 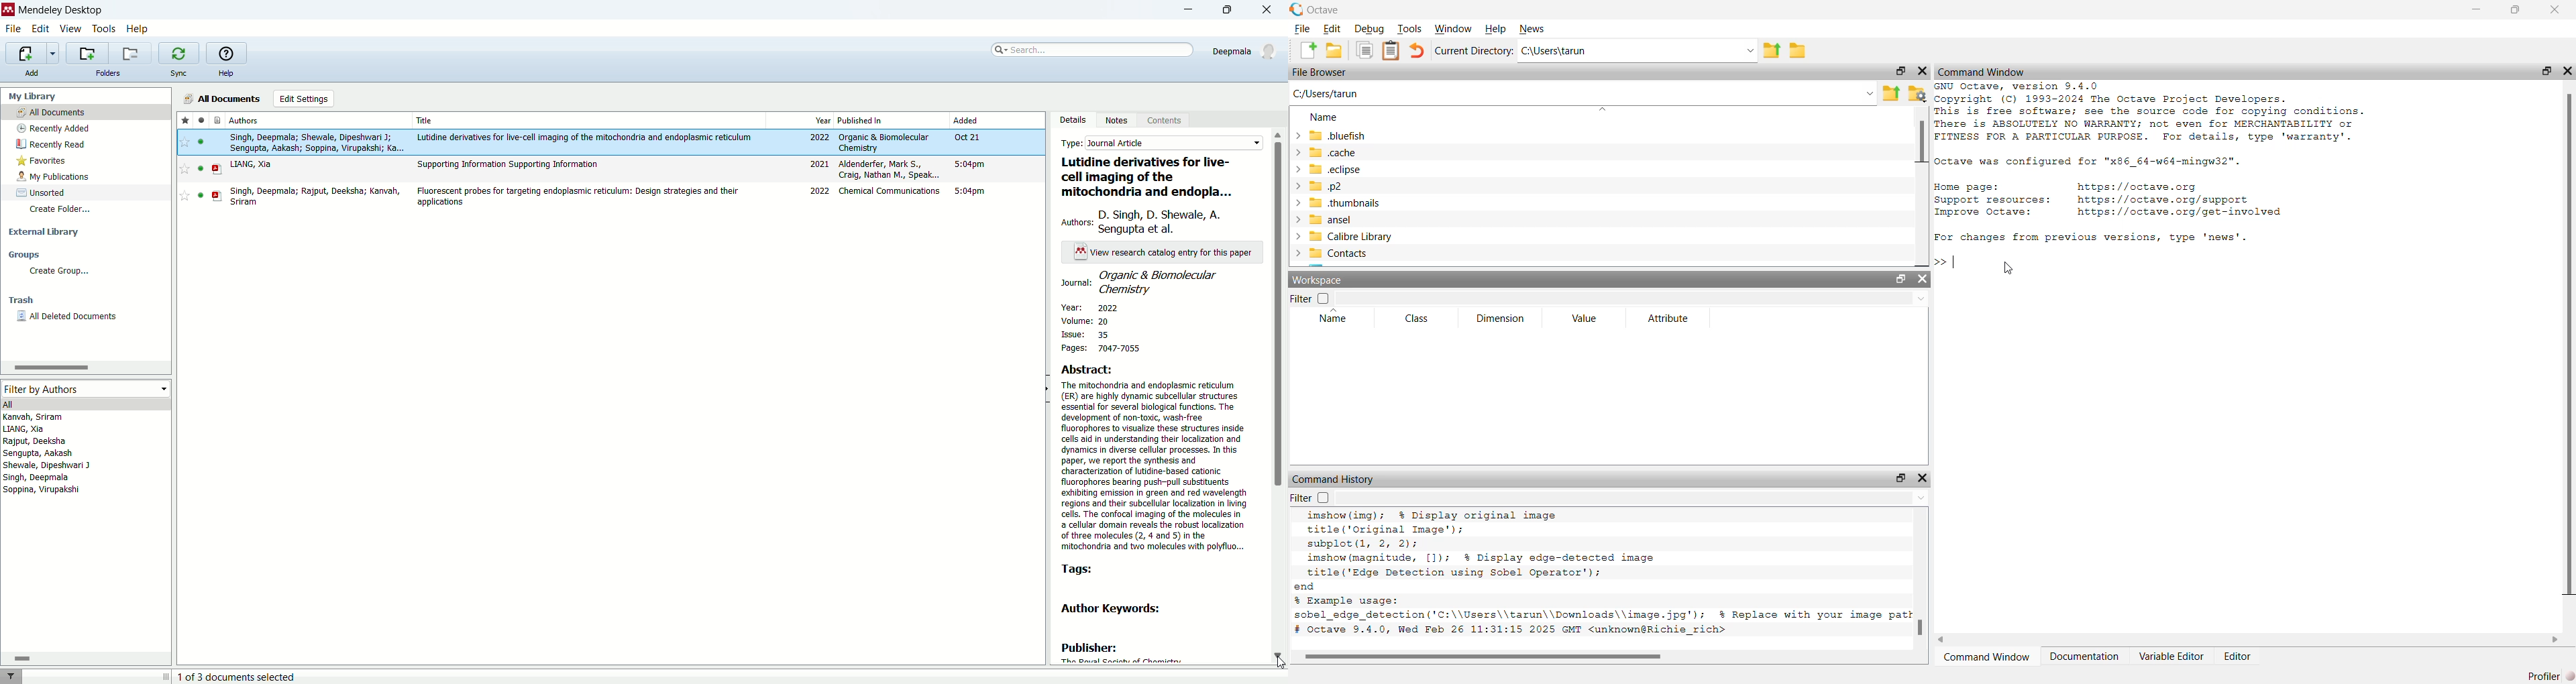 What do you see at coordinates (185, 142) in the screenshot?
I see `favorite` at bounding box center [185, 142].